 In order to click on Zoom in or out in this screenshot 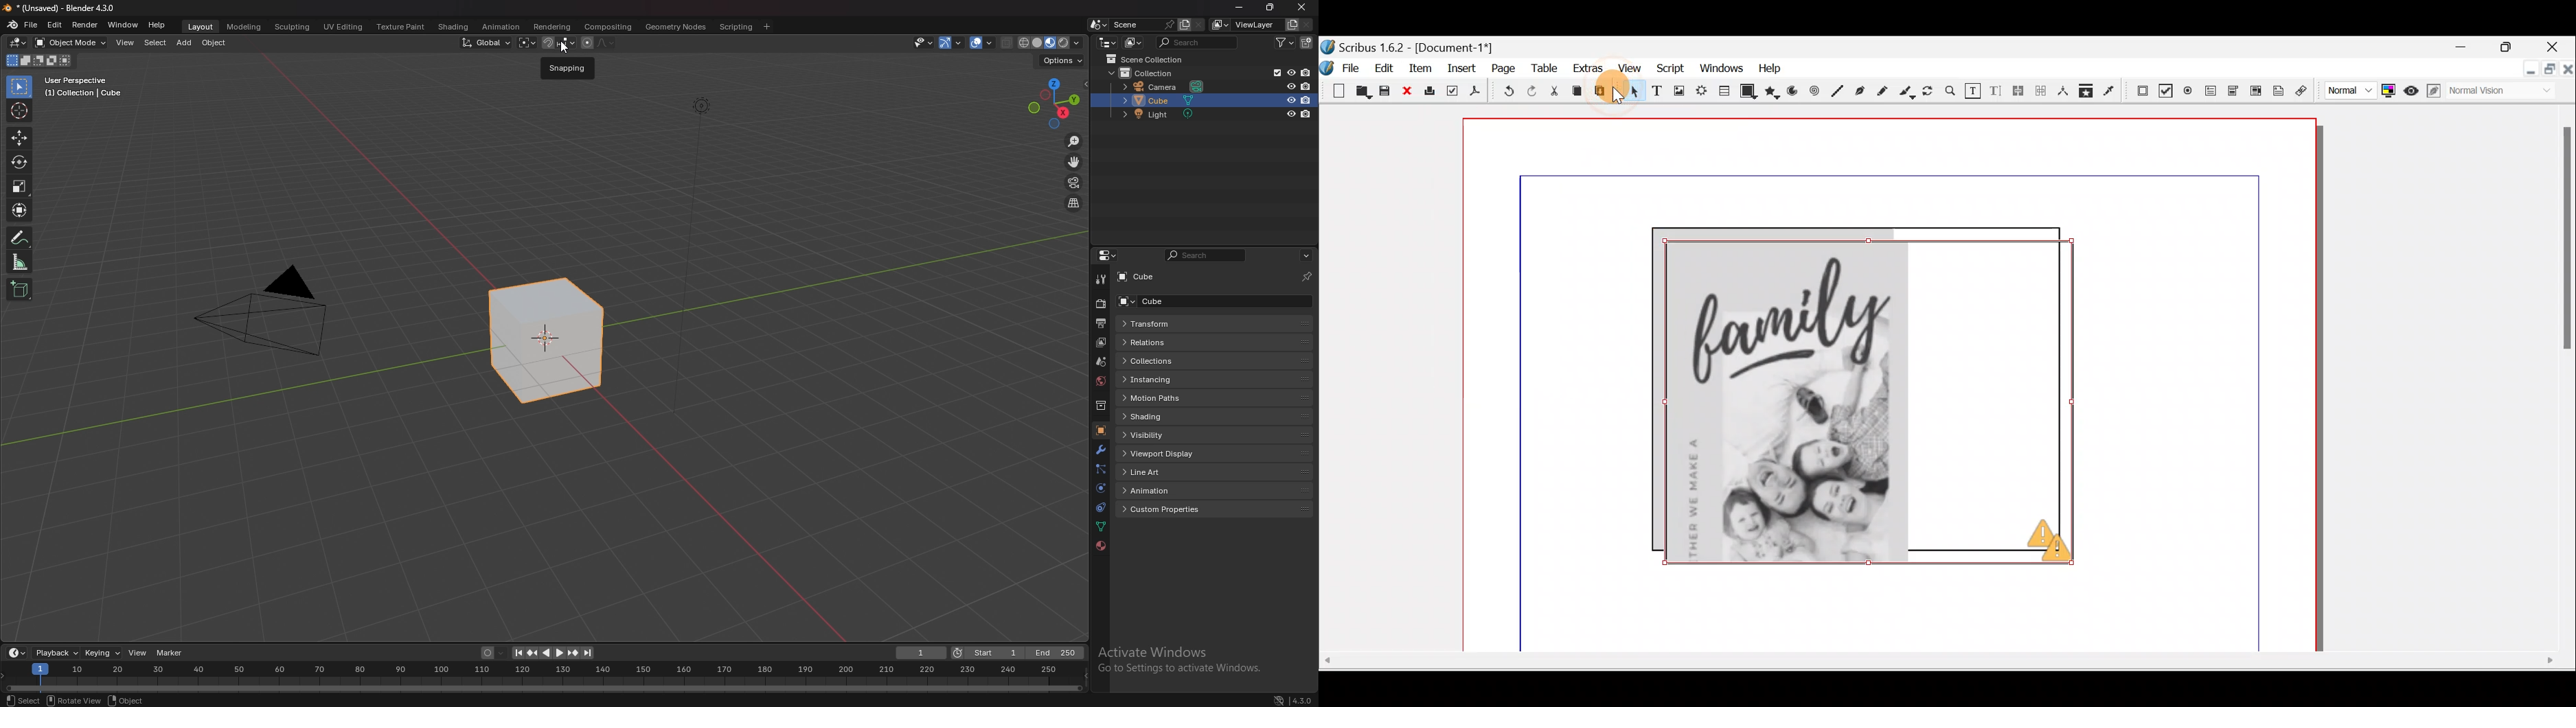, I will do `click(1951, 92)`.